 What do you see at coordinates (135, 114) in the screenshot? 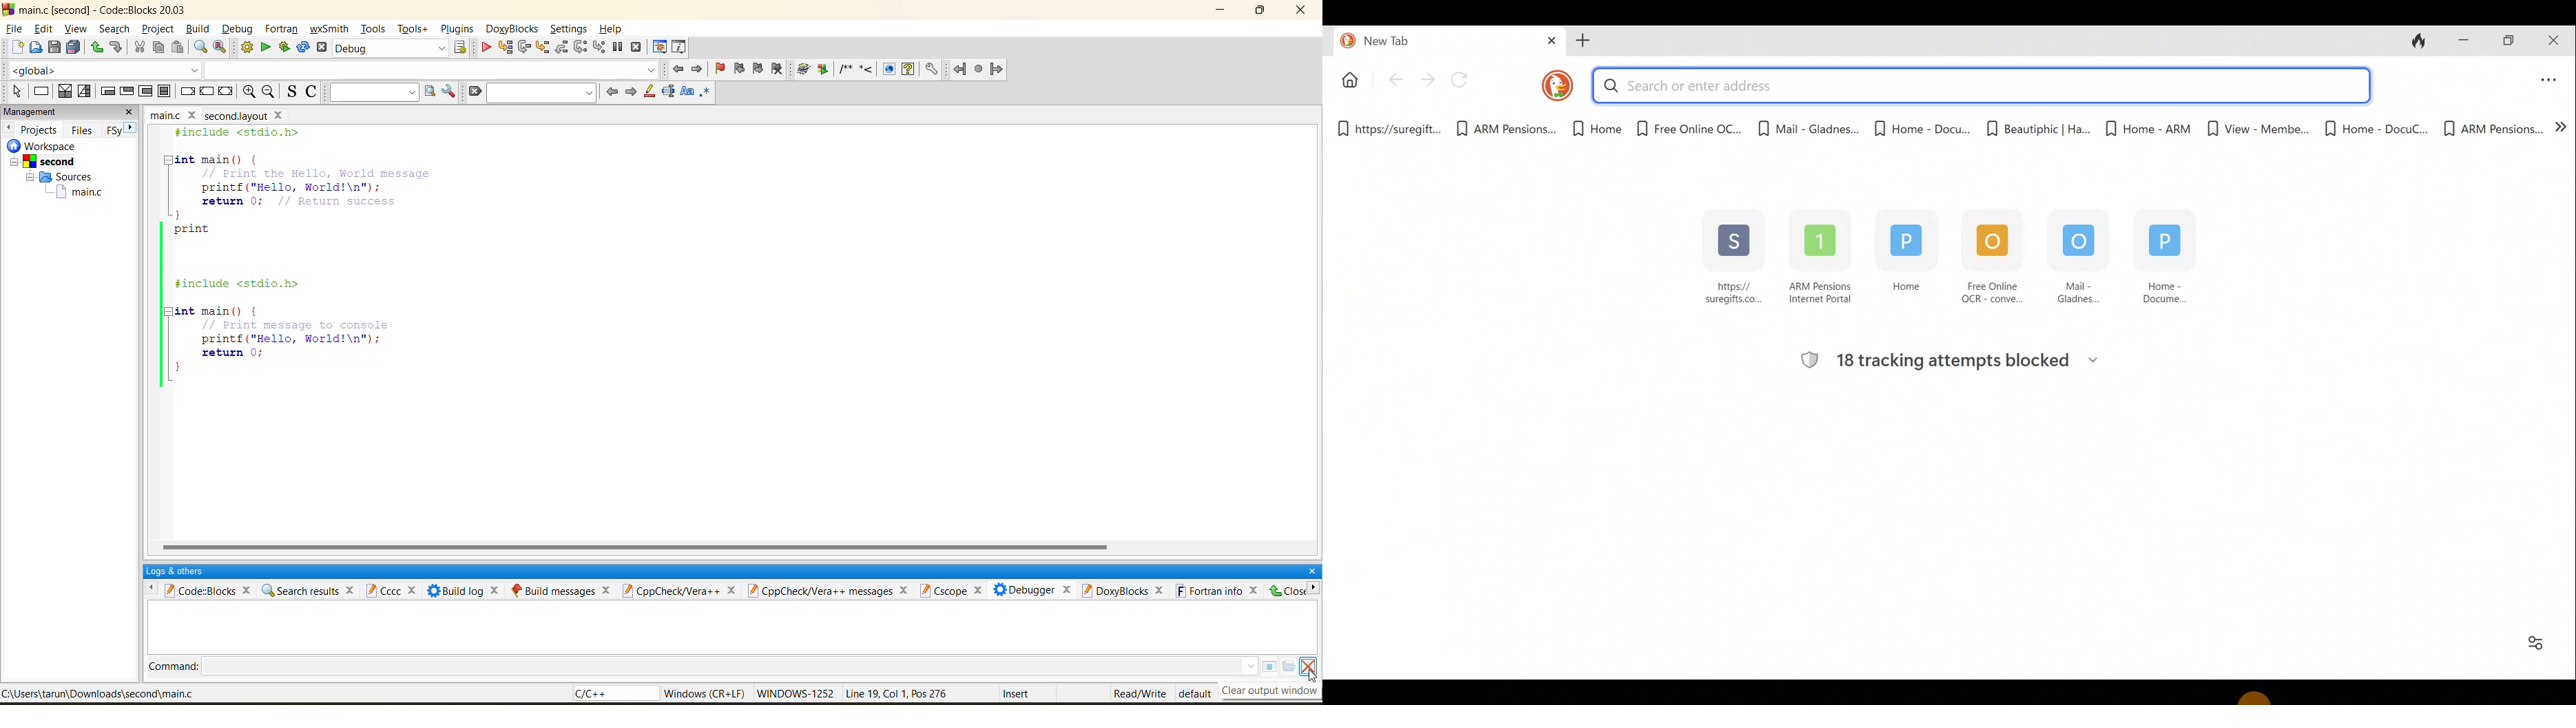
I see `close` at bounding box center [135, 114].